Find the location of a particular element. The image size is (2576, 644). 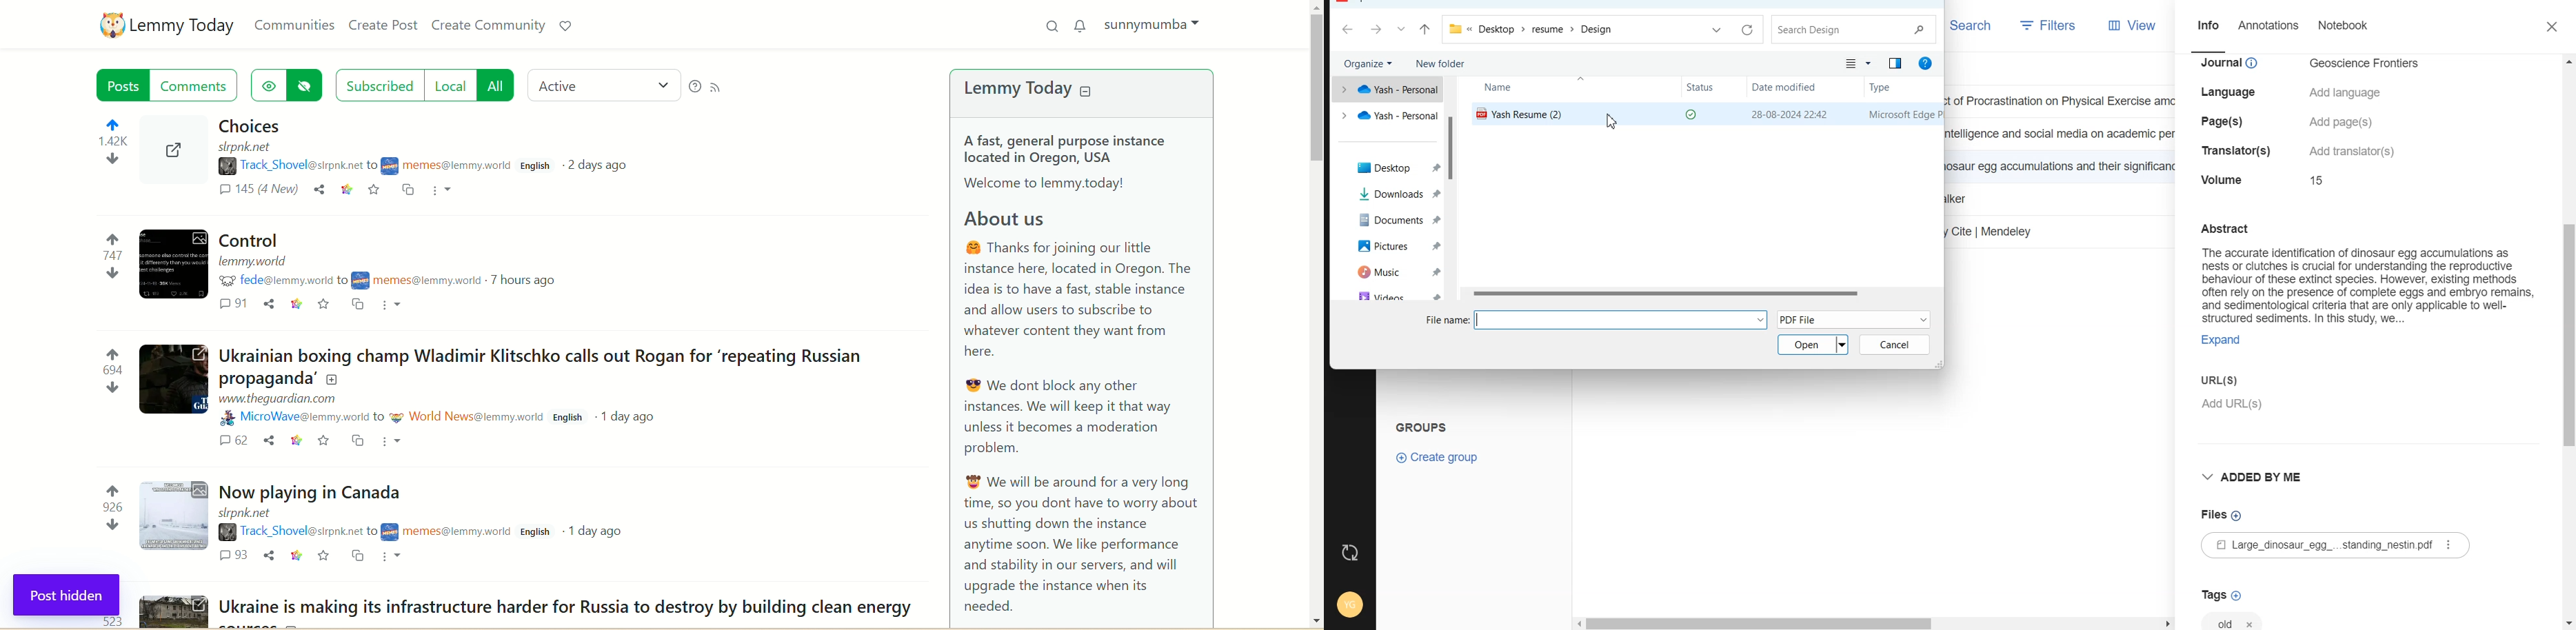

Account is located at coordinates (1348, 602).